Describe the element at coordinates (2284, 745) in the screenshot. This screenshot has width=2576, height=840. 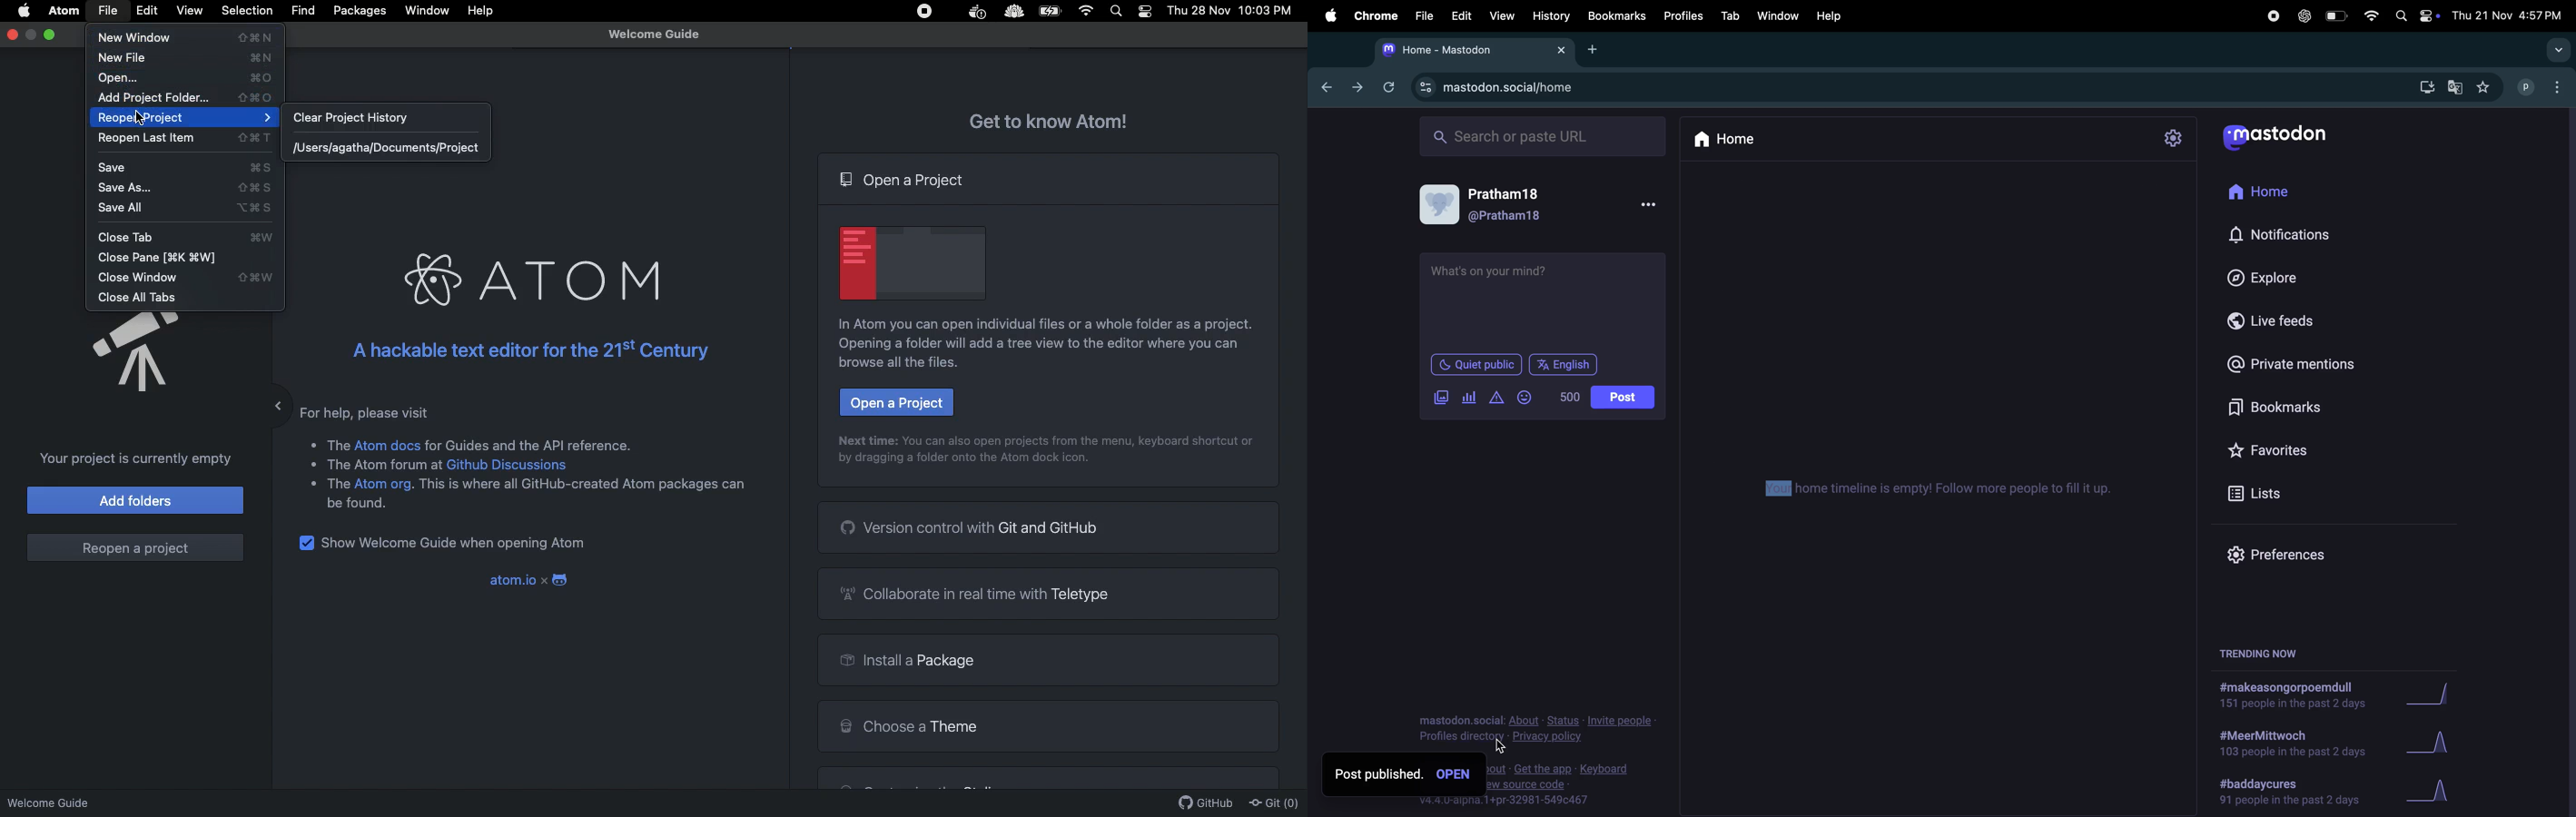
I see `hashtag` at that location.